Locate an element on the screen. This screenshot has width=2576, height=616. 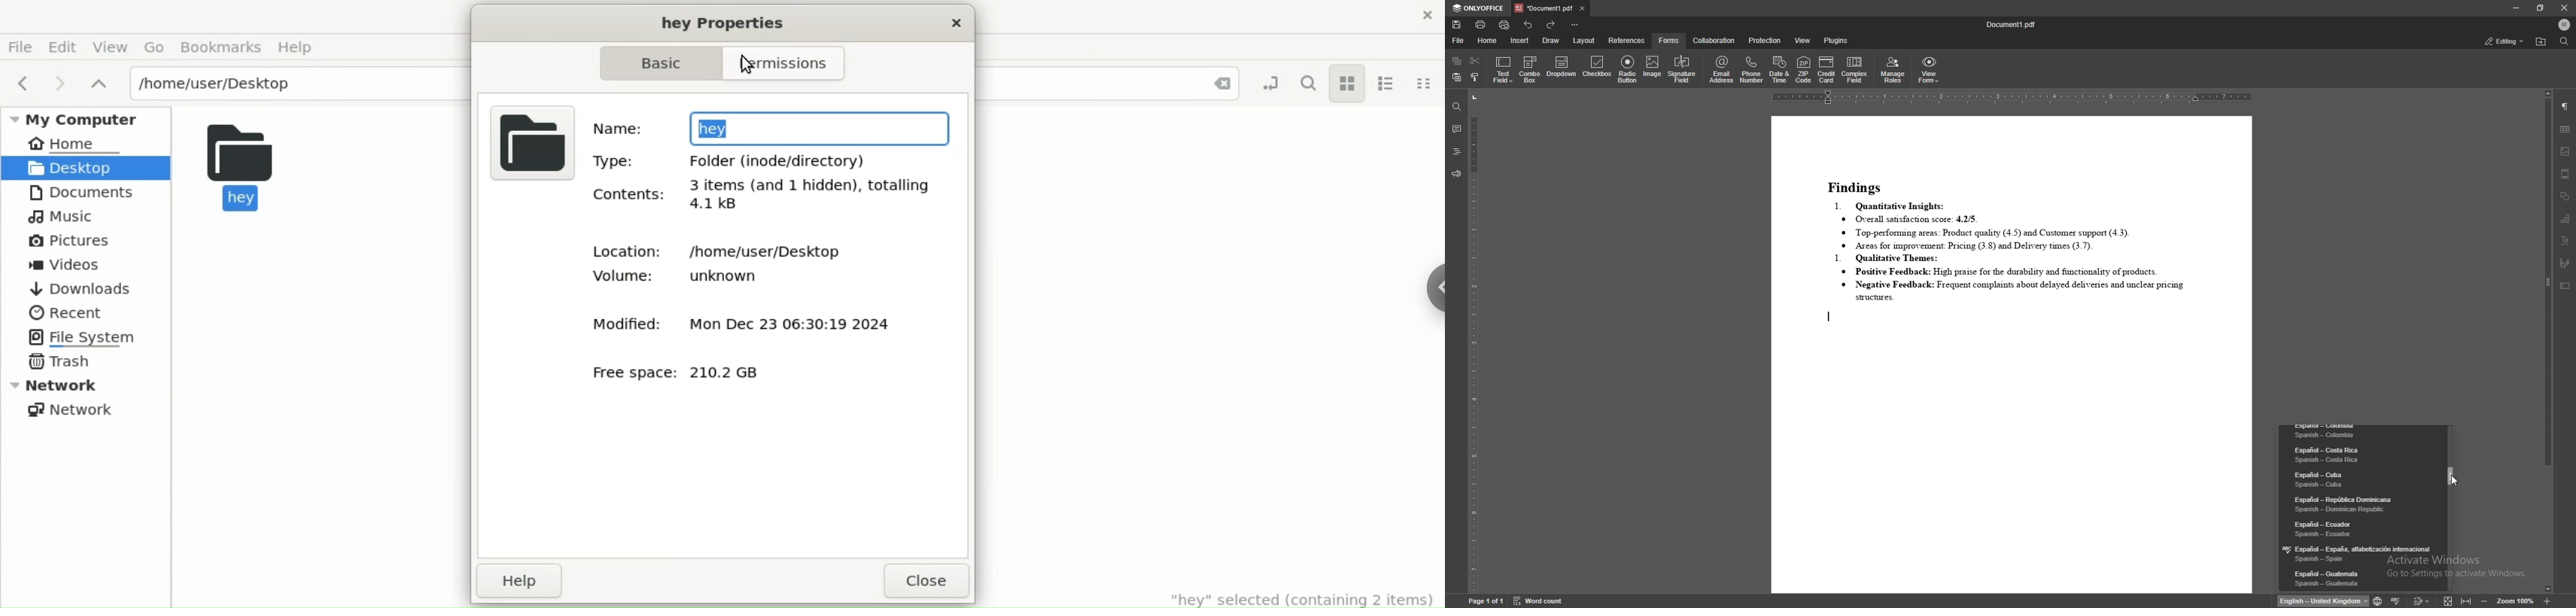
language is located at coordinates (2356, 455).